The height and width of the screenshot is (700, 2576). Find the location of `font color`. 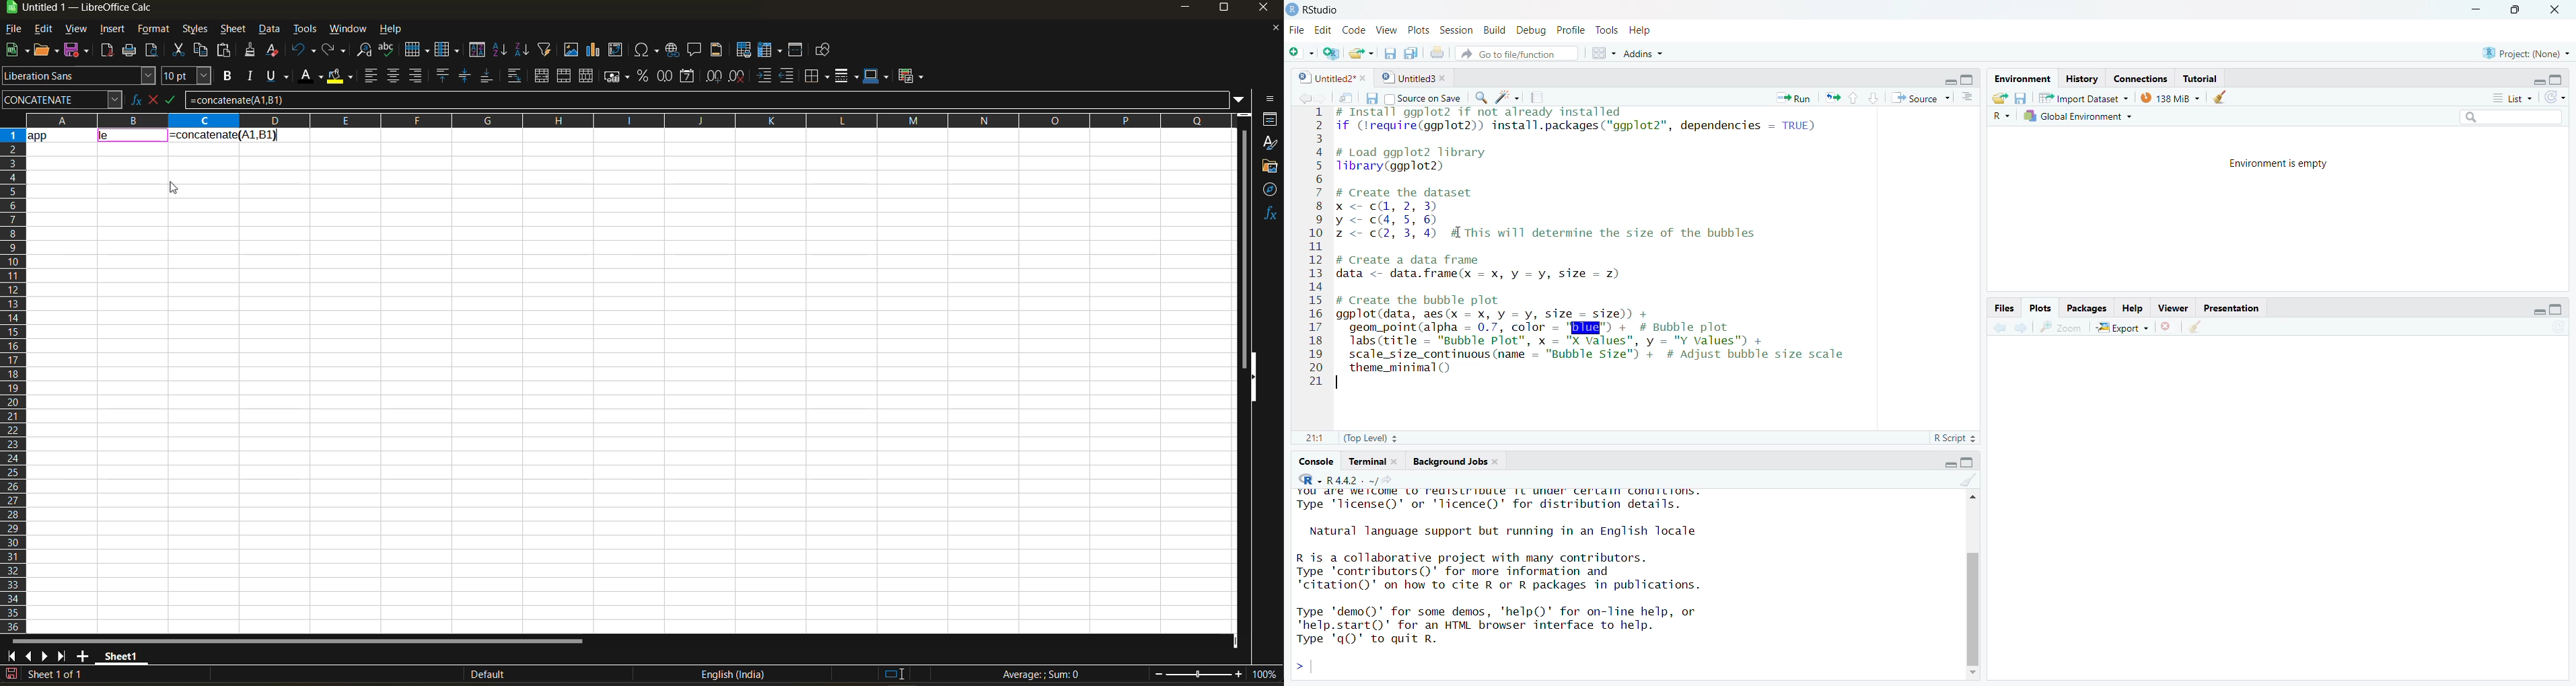

font color is located at coordinates (314, 75).